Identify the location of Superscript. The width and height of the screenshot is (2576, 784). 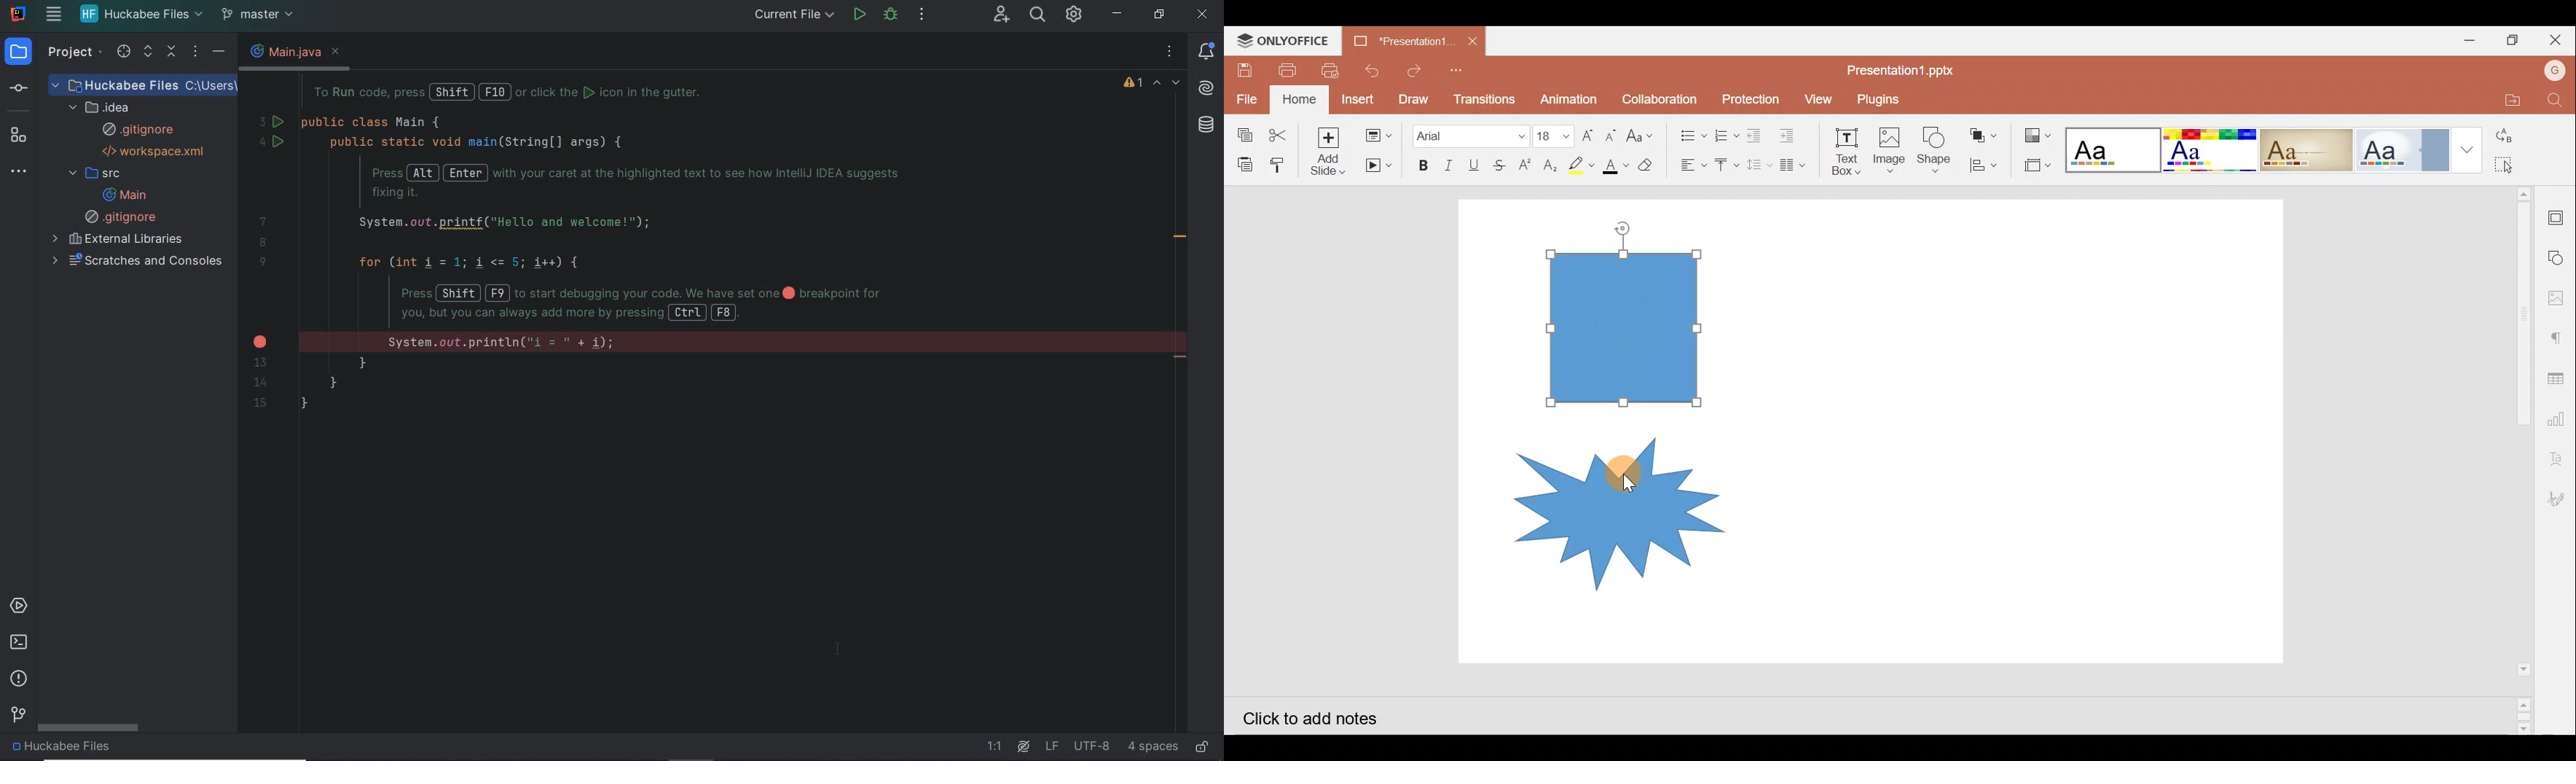
(1524, 166).